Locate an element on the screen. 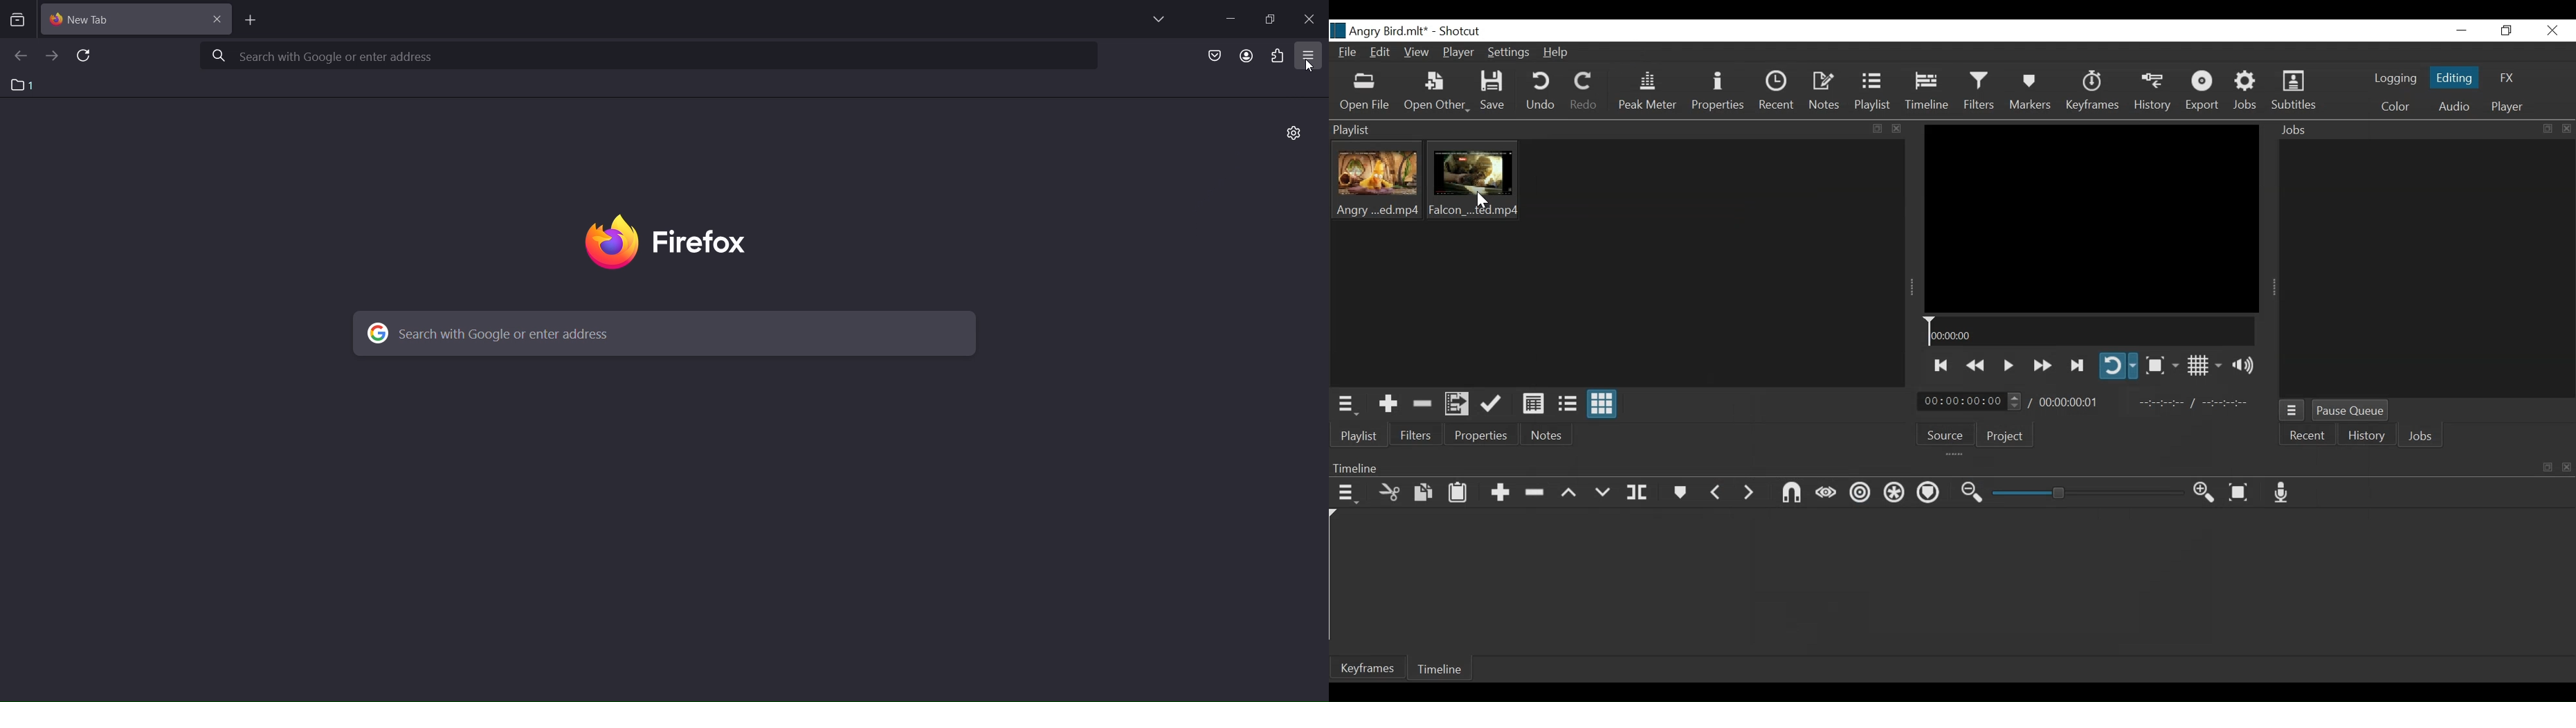 The width and height of the screenshot is (2576, 728). account is located at coordinates (1247, 55).